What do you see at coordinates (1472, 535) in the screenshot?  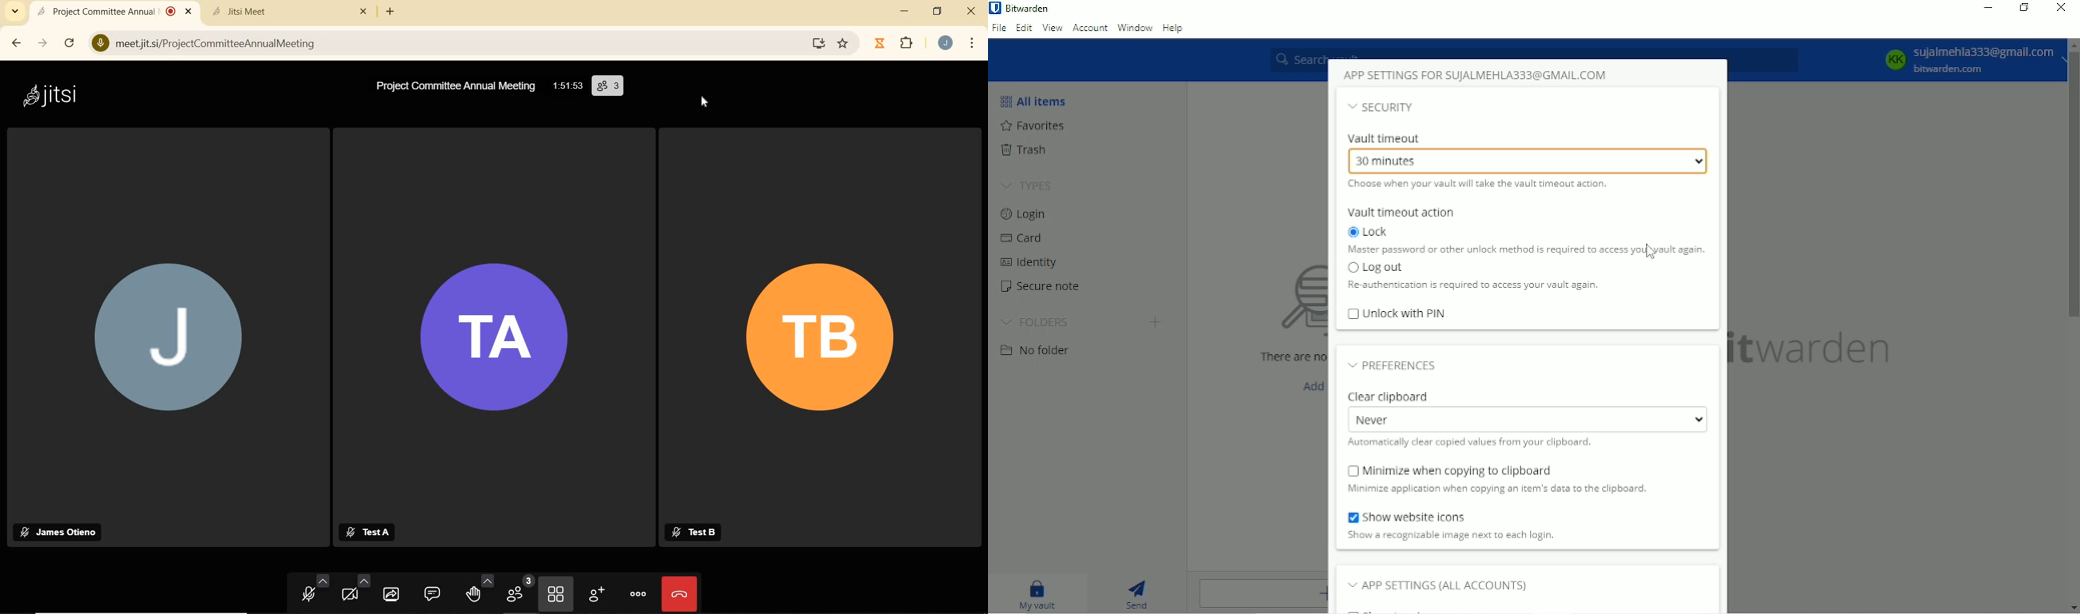 I see `Show a recognizable image next to each login` at bounding box center [1472, 535].